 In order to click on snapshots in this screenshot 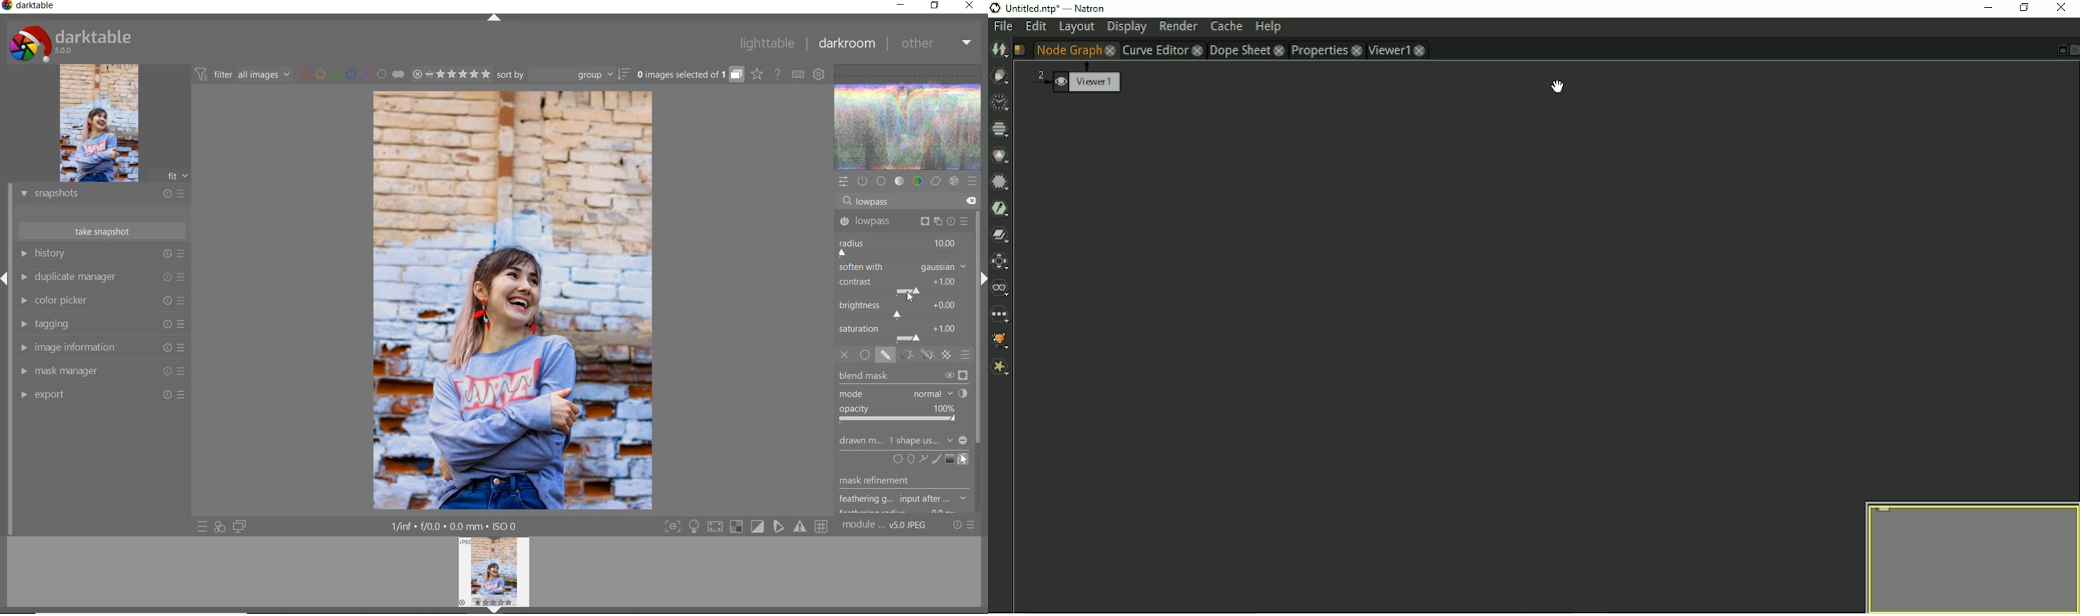, I will do `click(102, 196)`.